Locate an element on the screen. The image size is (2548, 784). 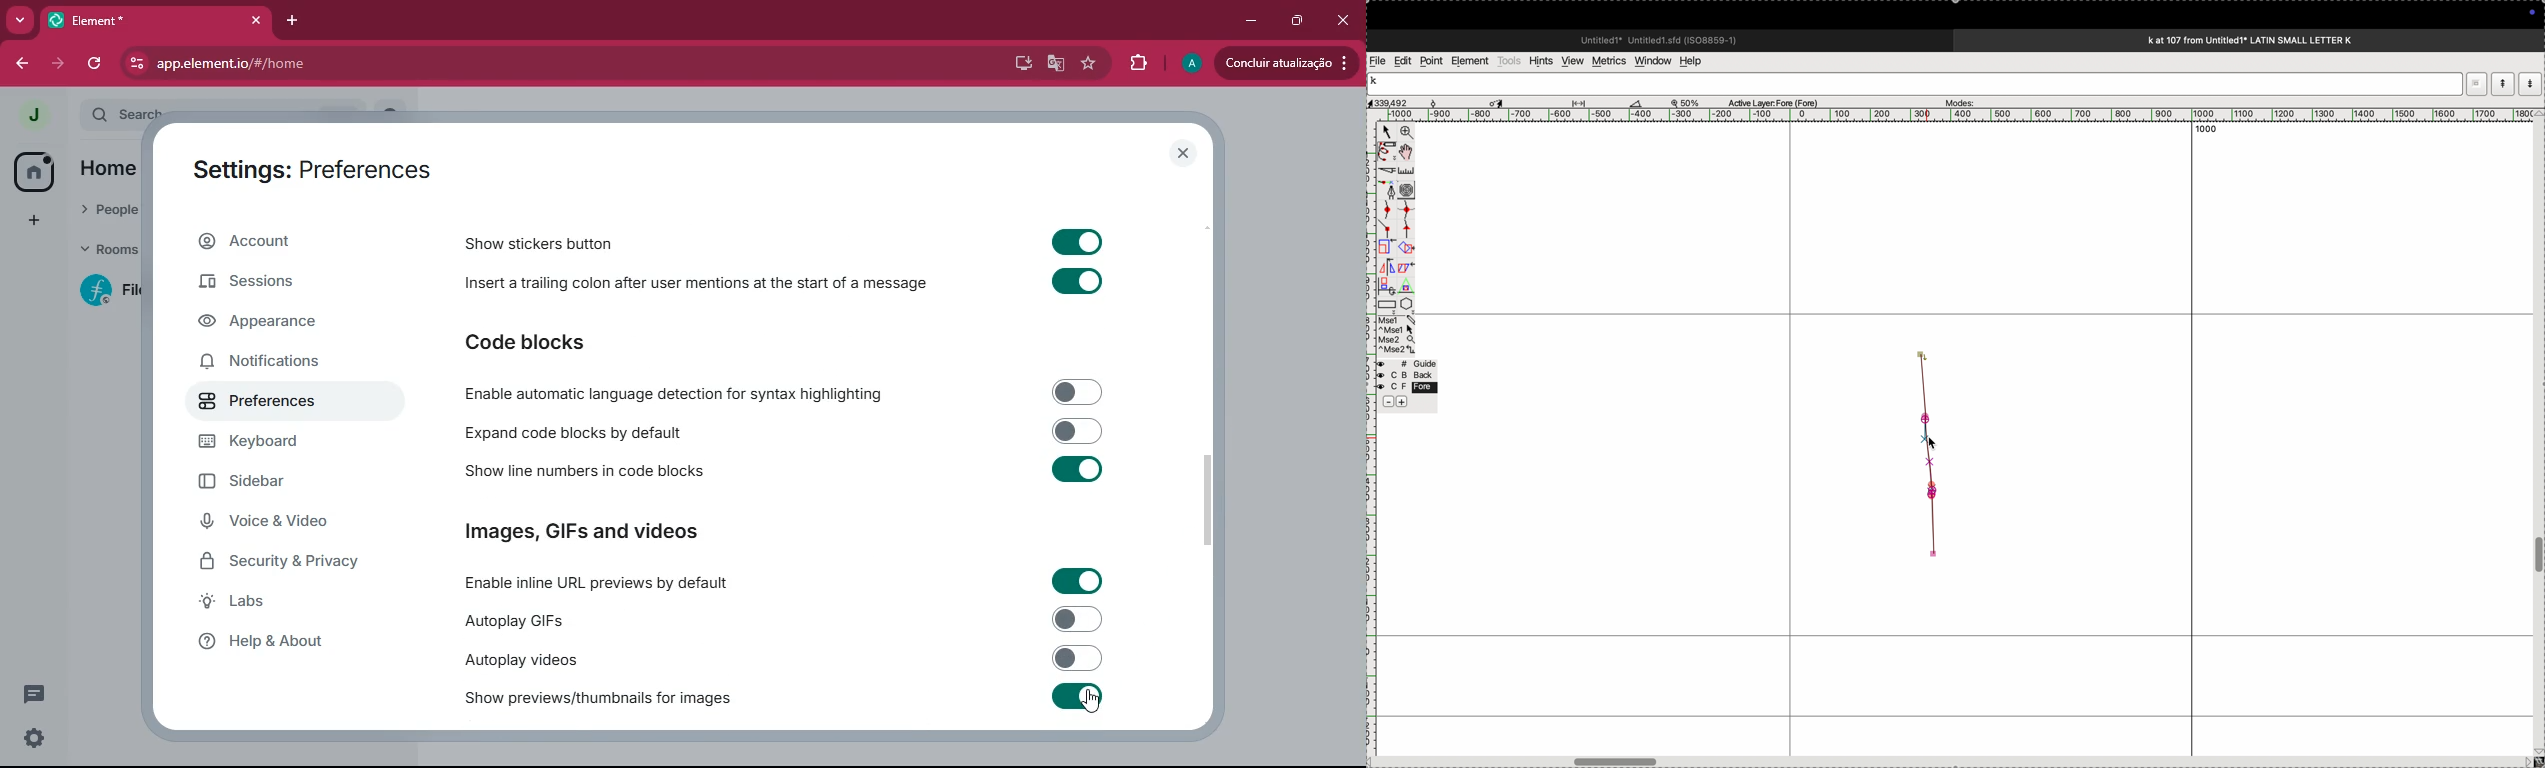
Help & About is located at coordinates (288, 640).